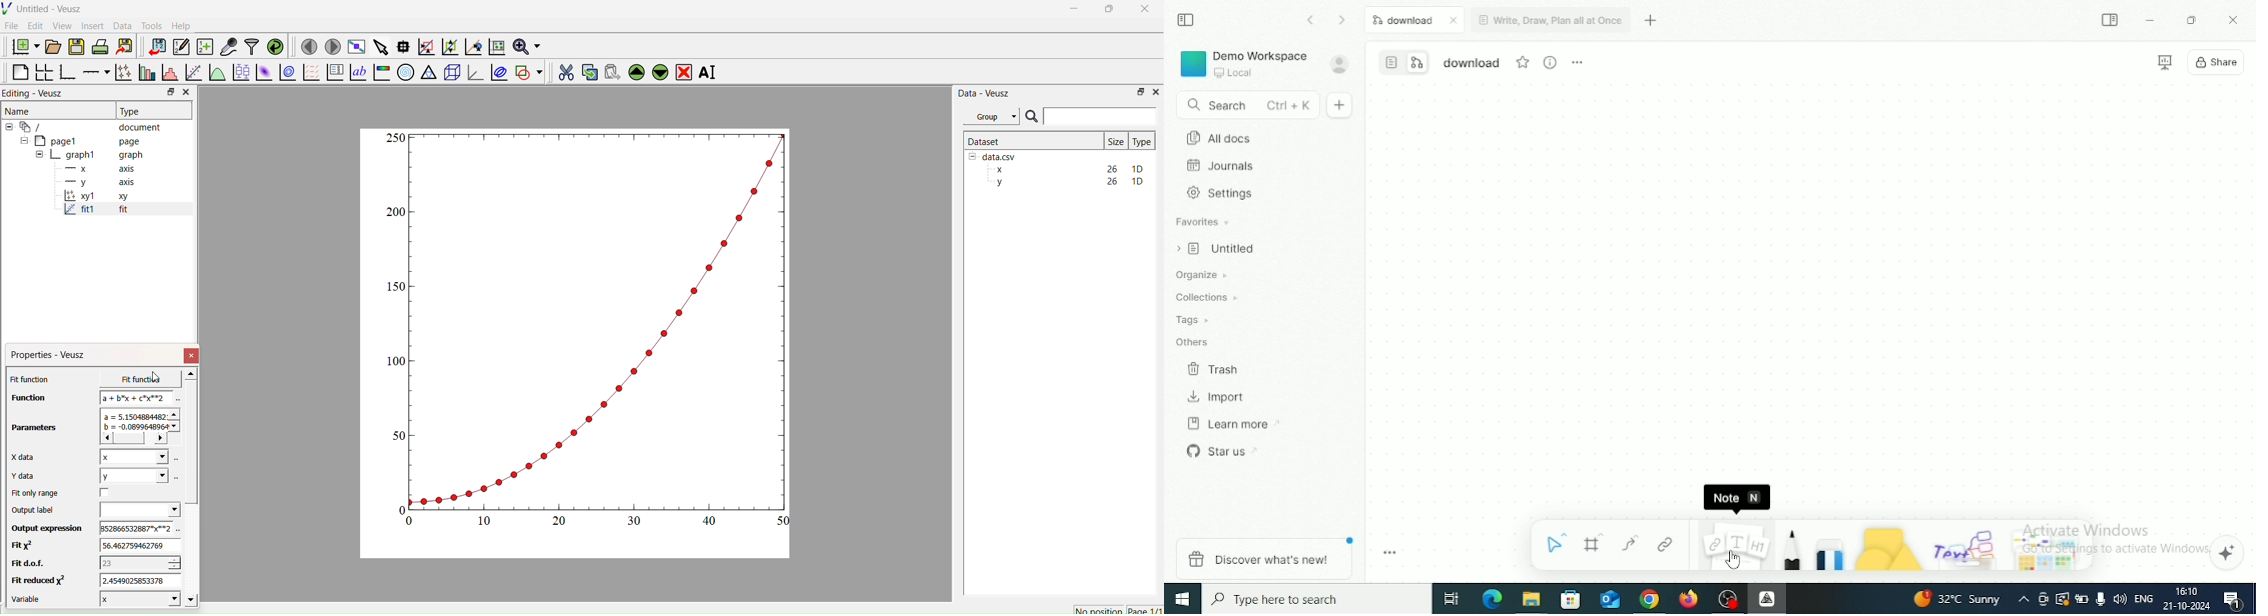 Image resolution: width=2268 pixels, height=616 pixels. I want to click on Windows, so click(1184, 598).